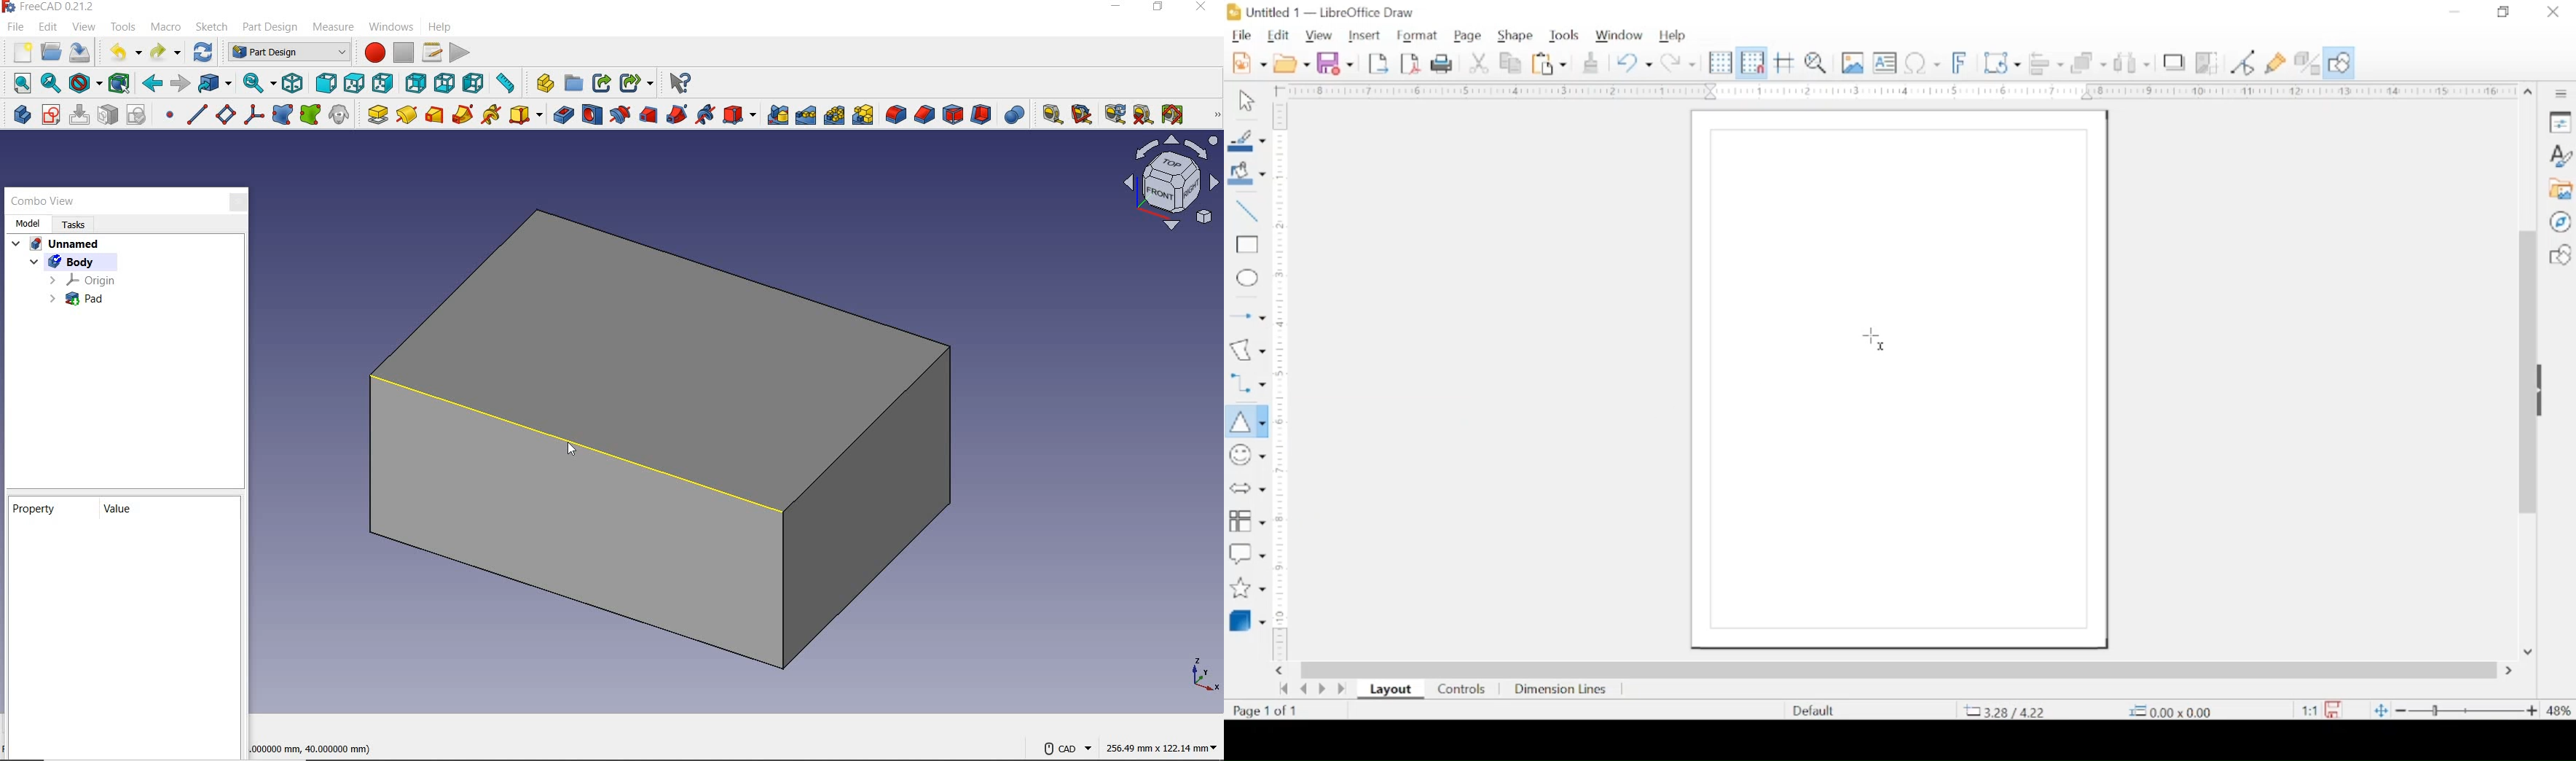  I want to click on shape, so click(1514, 33).